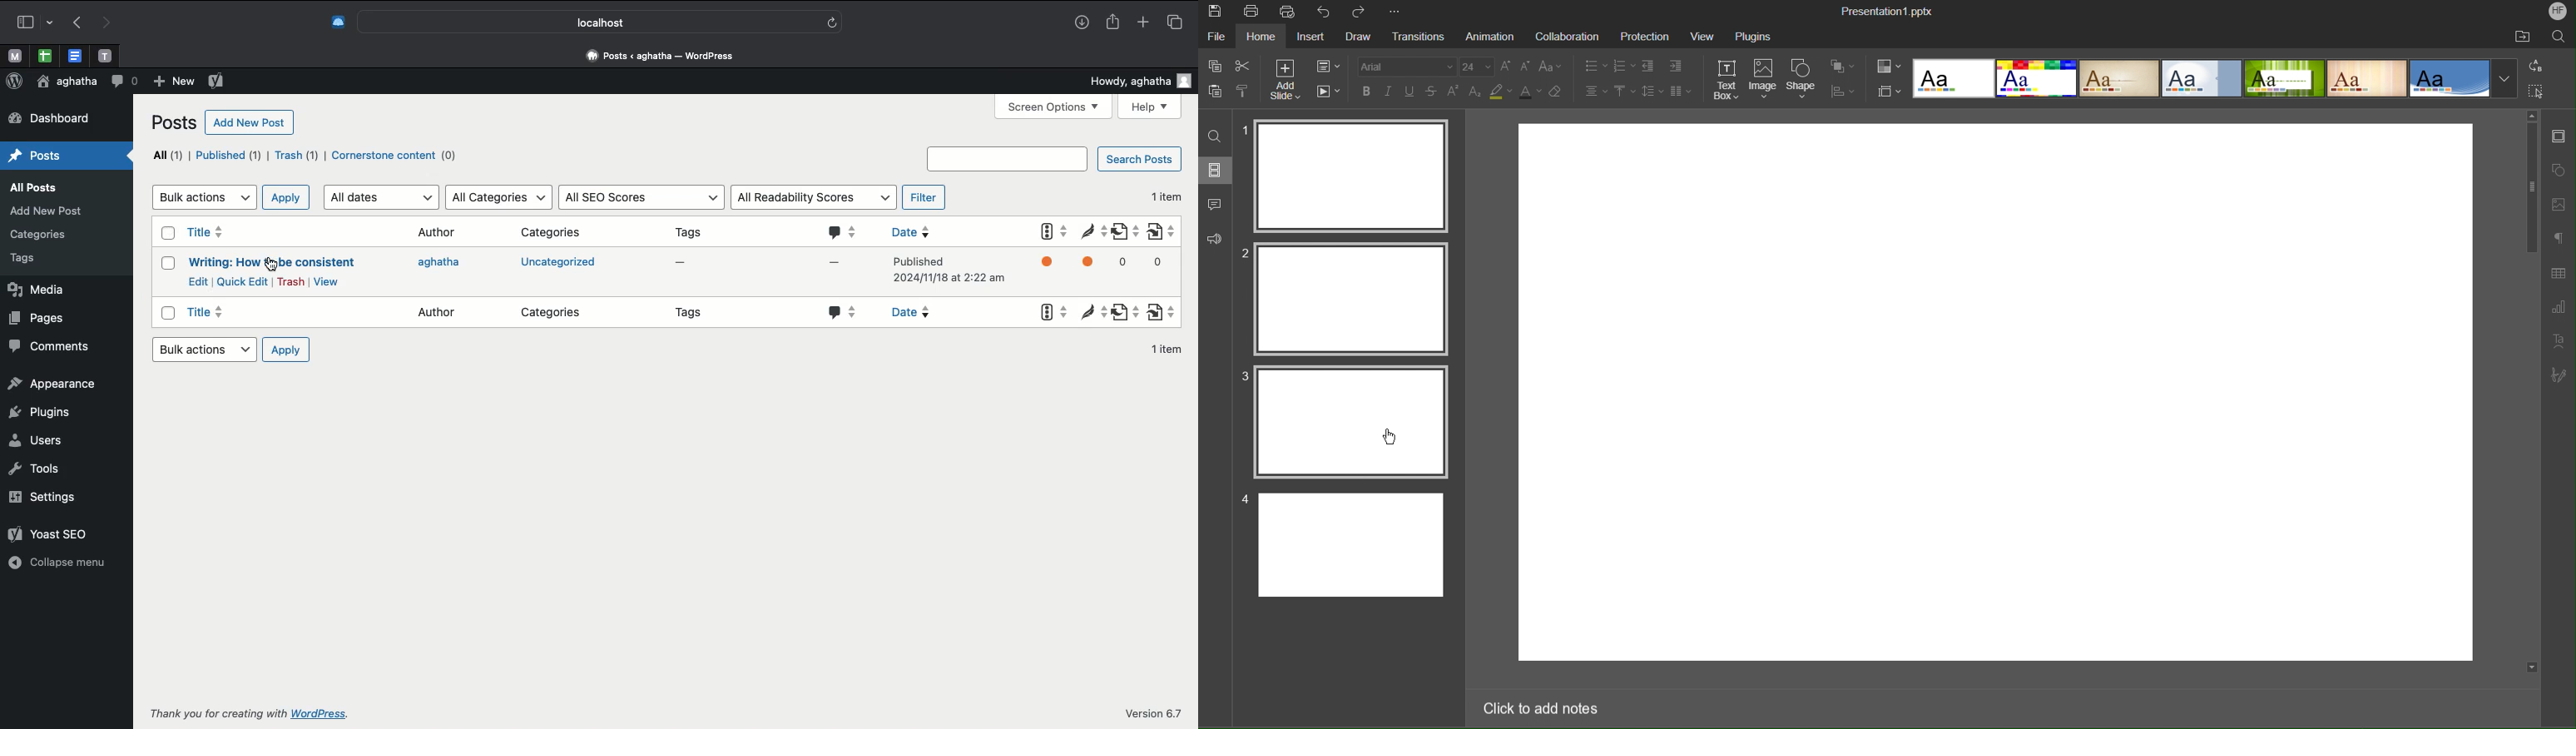  I want to click on Bullet List, so click(1596, 65).